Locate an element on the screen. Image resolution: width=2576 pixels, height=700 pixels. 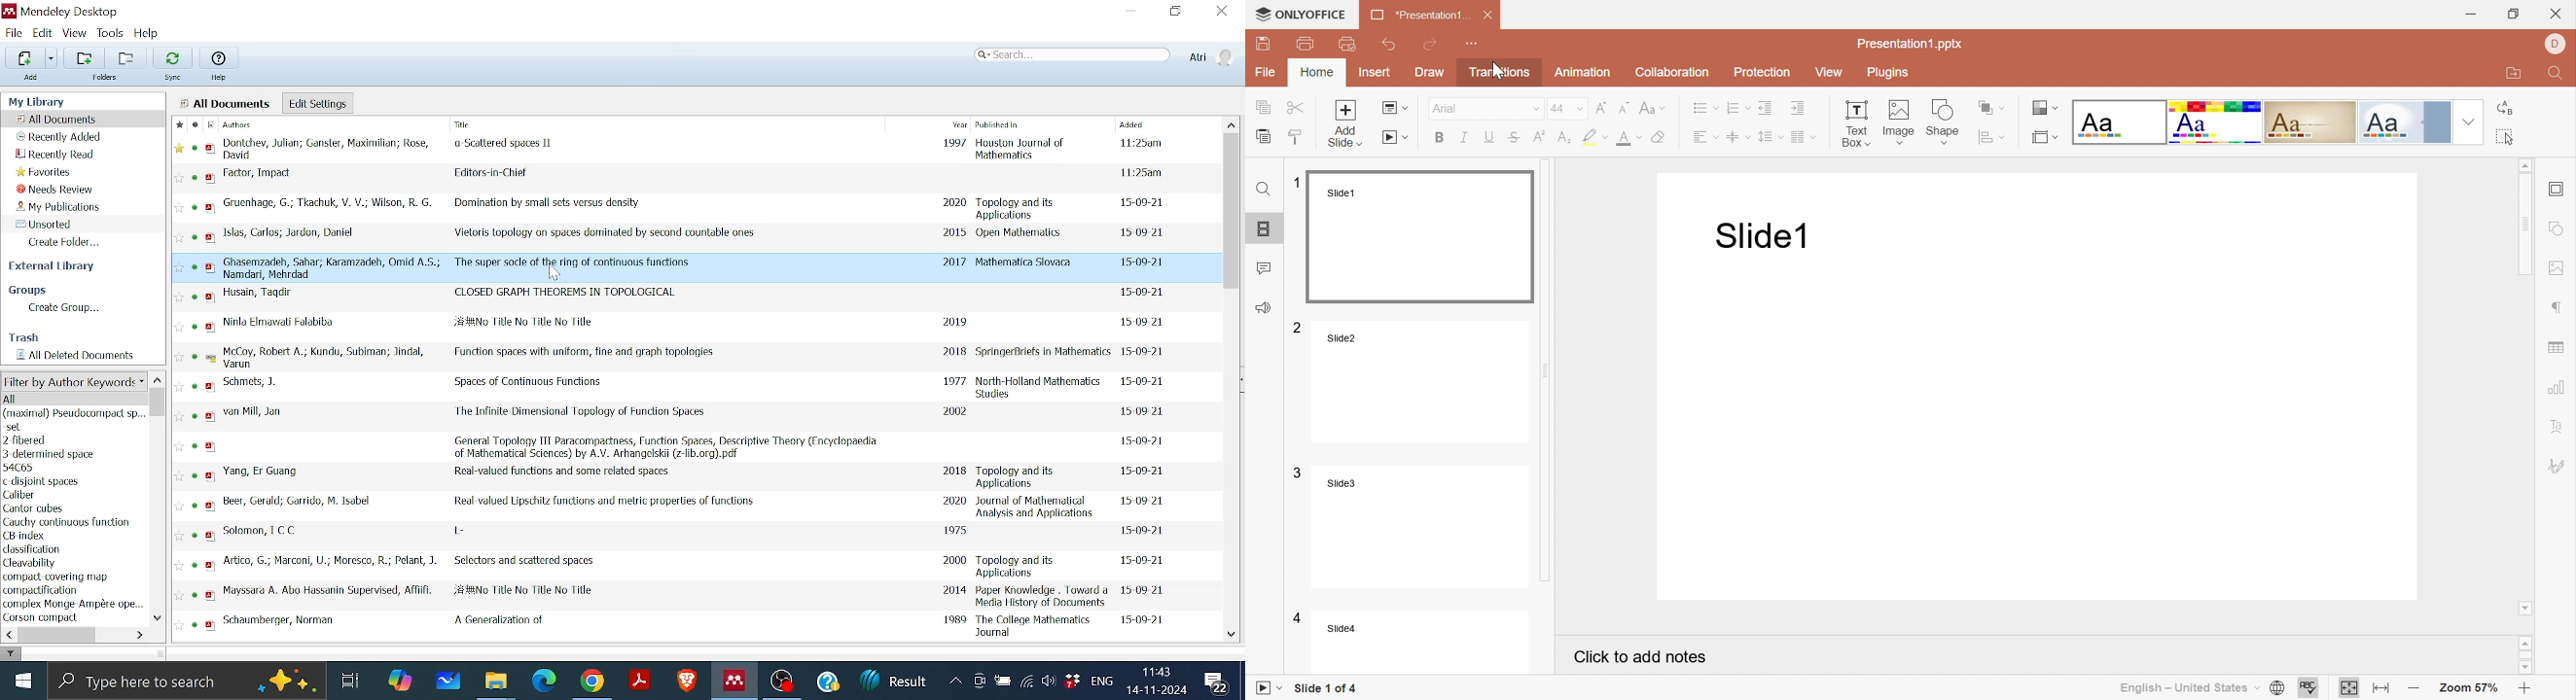
Official is located at coordinates (2407, 124).